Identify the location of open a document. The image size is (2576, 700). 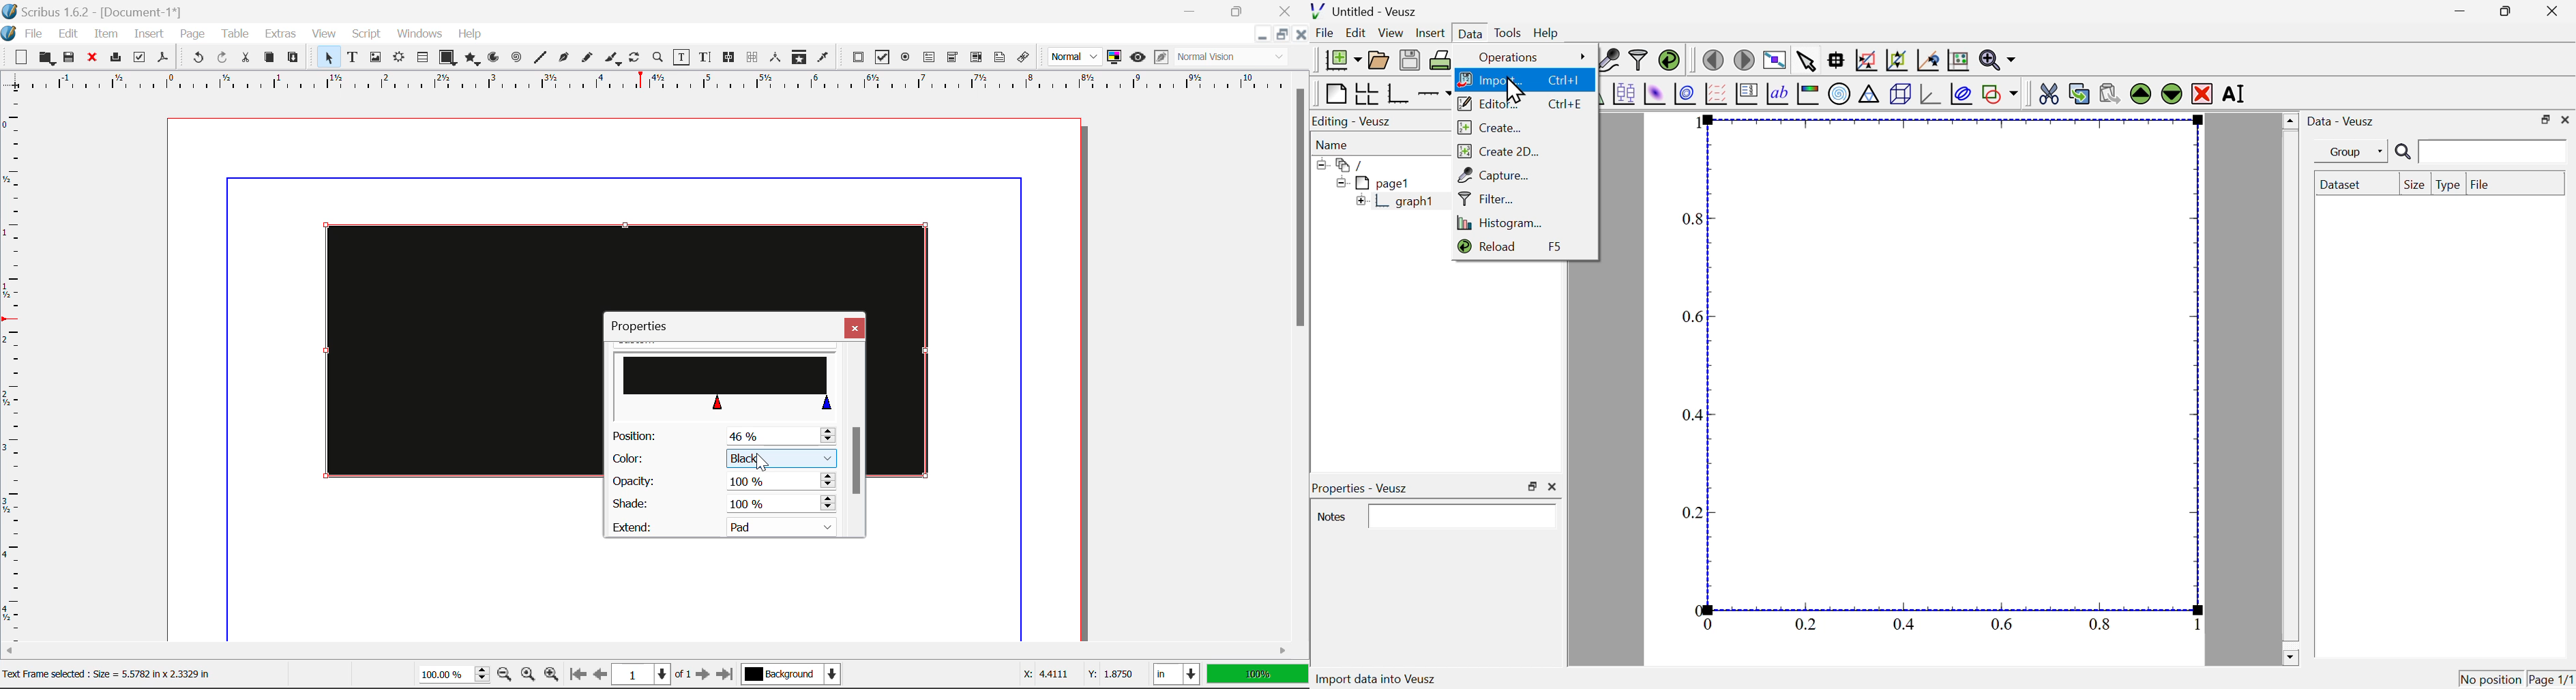
(1380, 59).